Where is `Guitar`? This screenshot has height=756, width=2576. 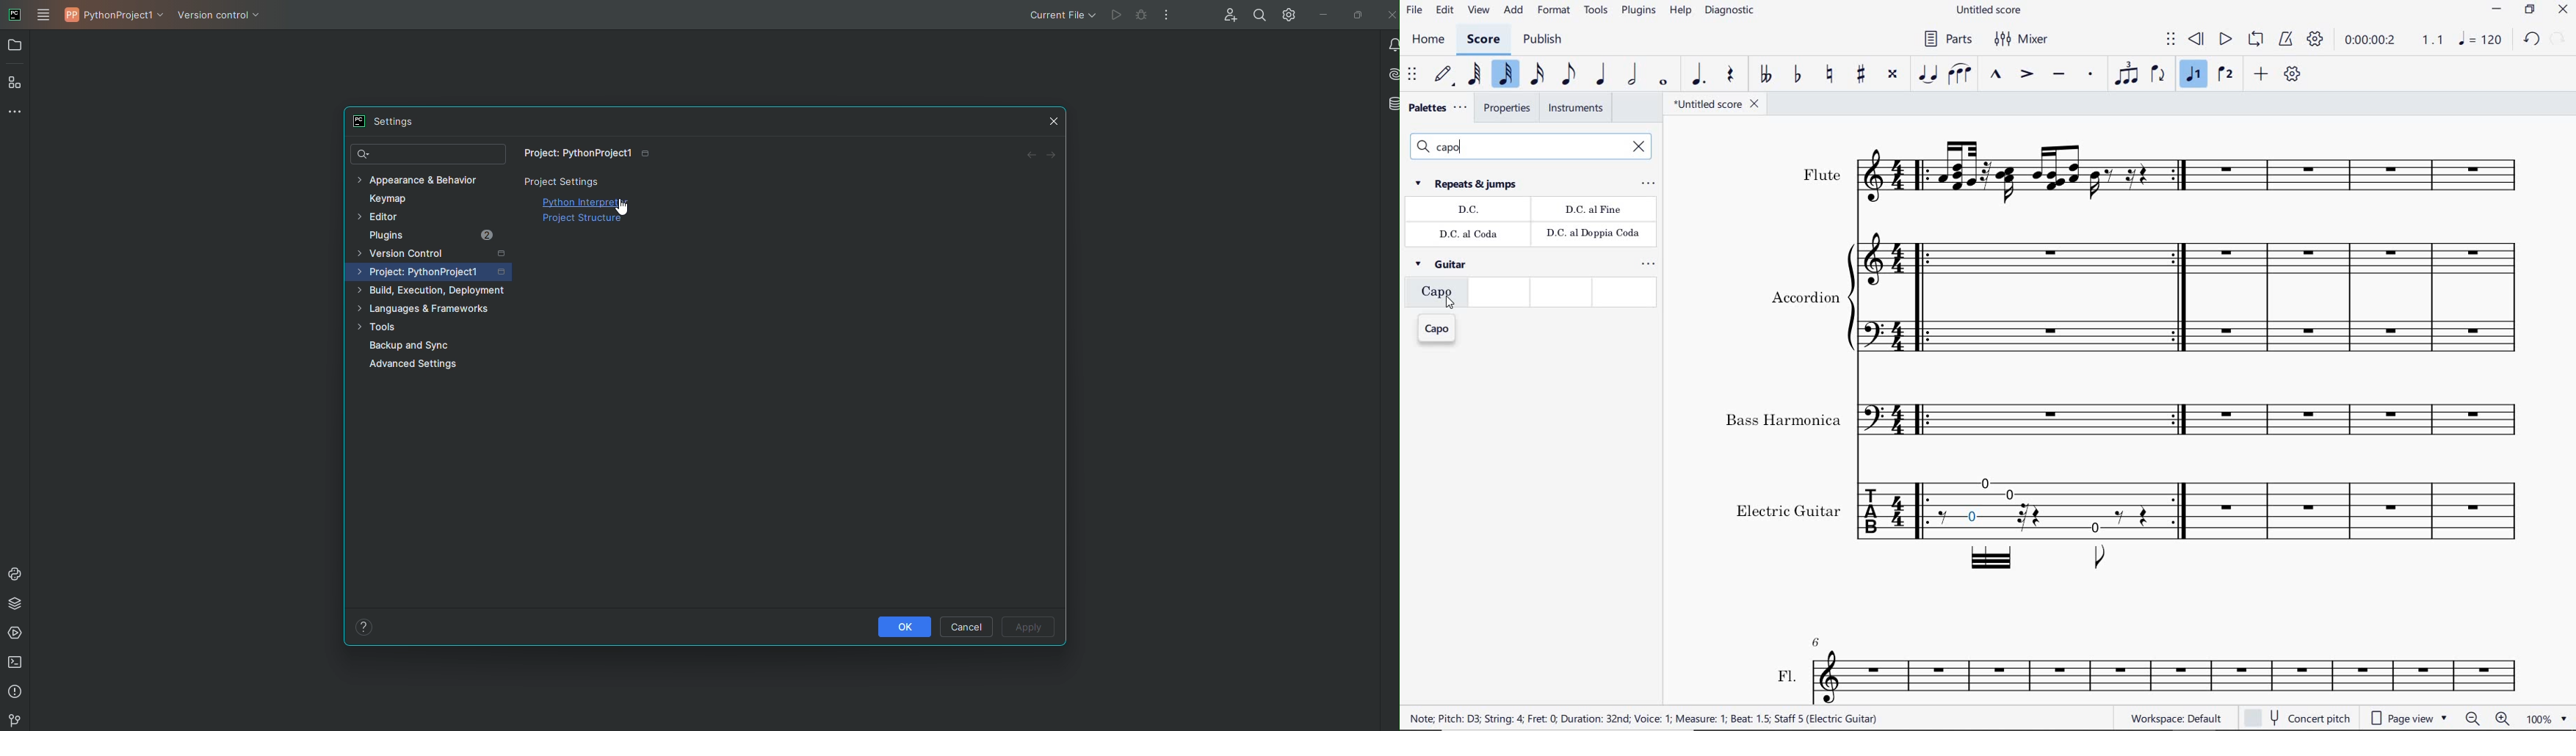
Guitar is located at coordinates (1443, 267).